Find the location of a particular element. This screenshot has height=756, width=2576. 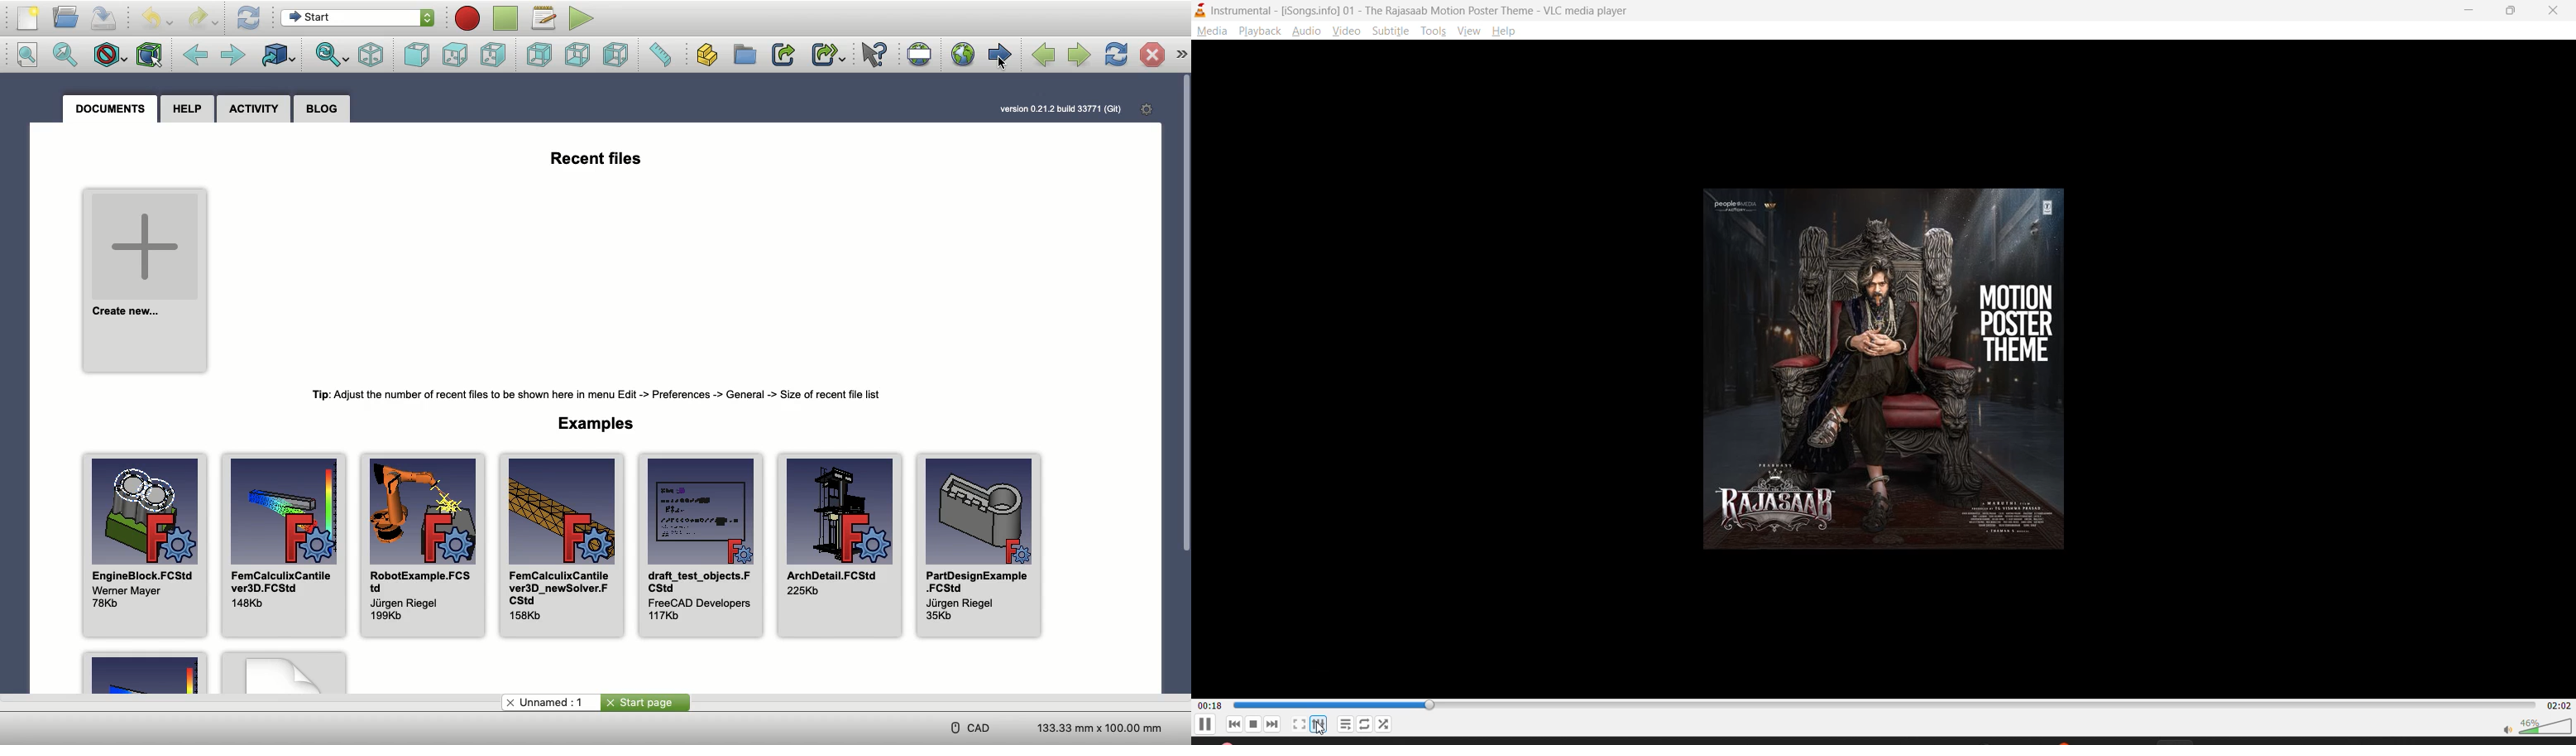

Front is located at coordinates (417, 55).